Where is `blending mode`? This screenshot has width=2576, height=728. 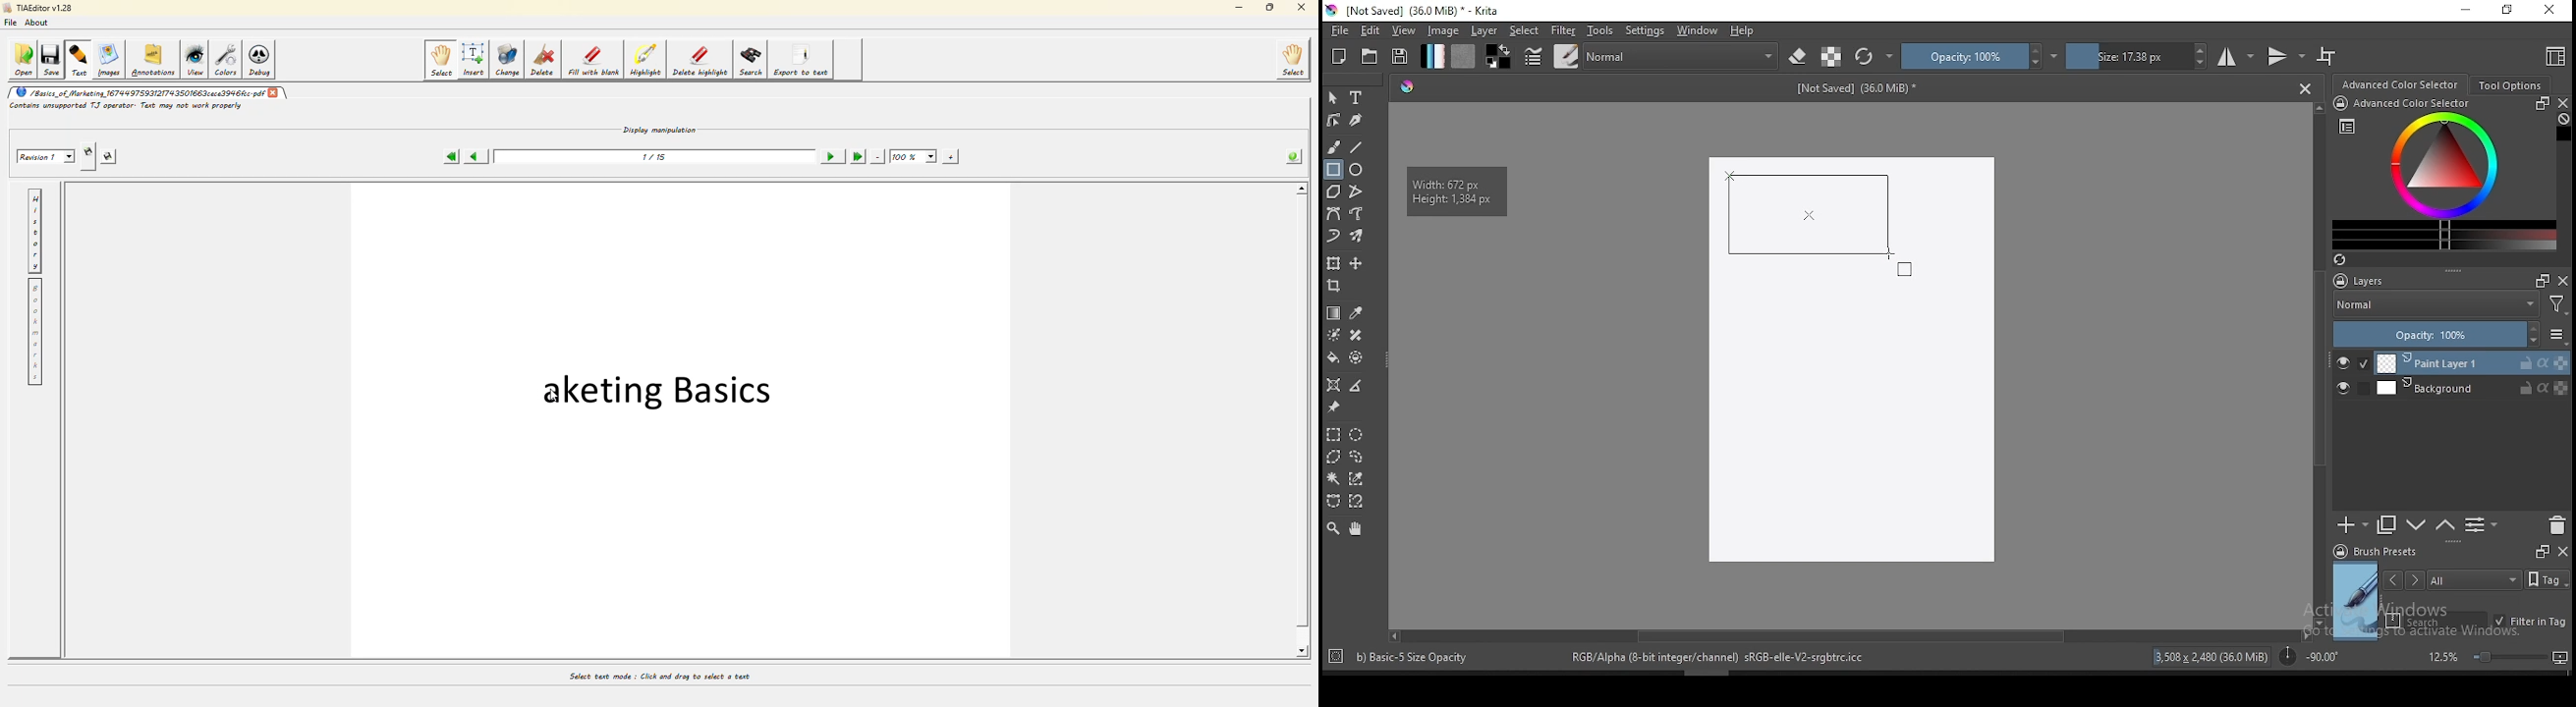
blending mode is located at coordinates (2435, 306).